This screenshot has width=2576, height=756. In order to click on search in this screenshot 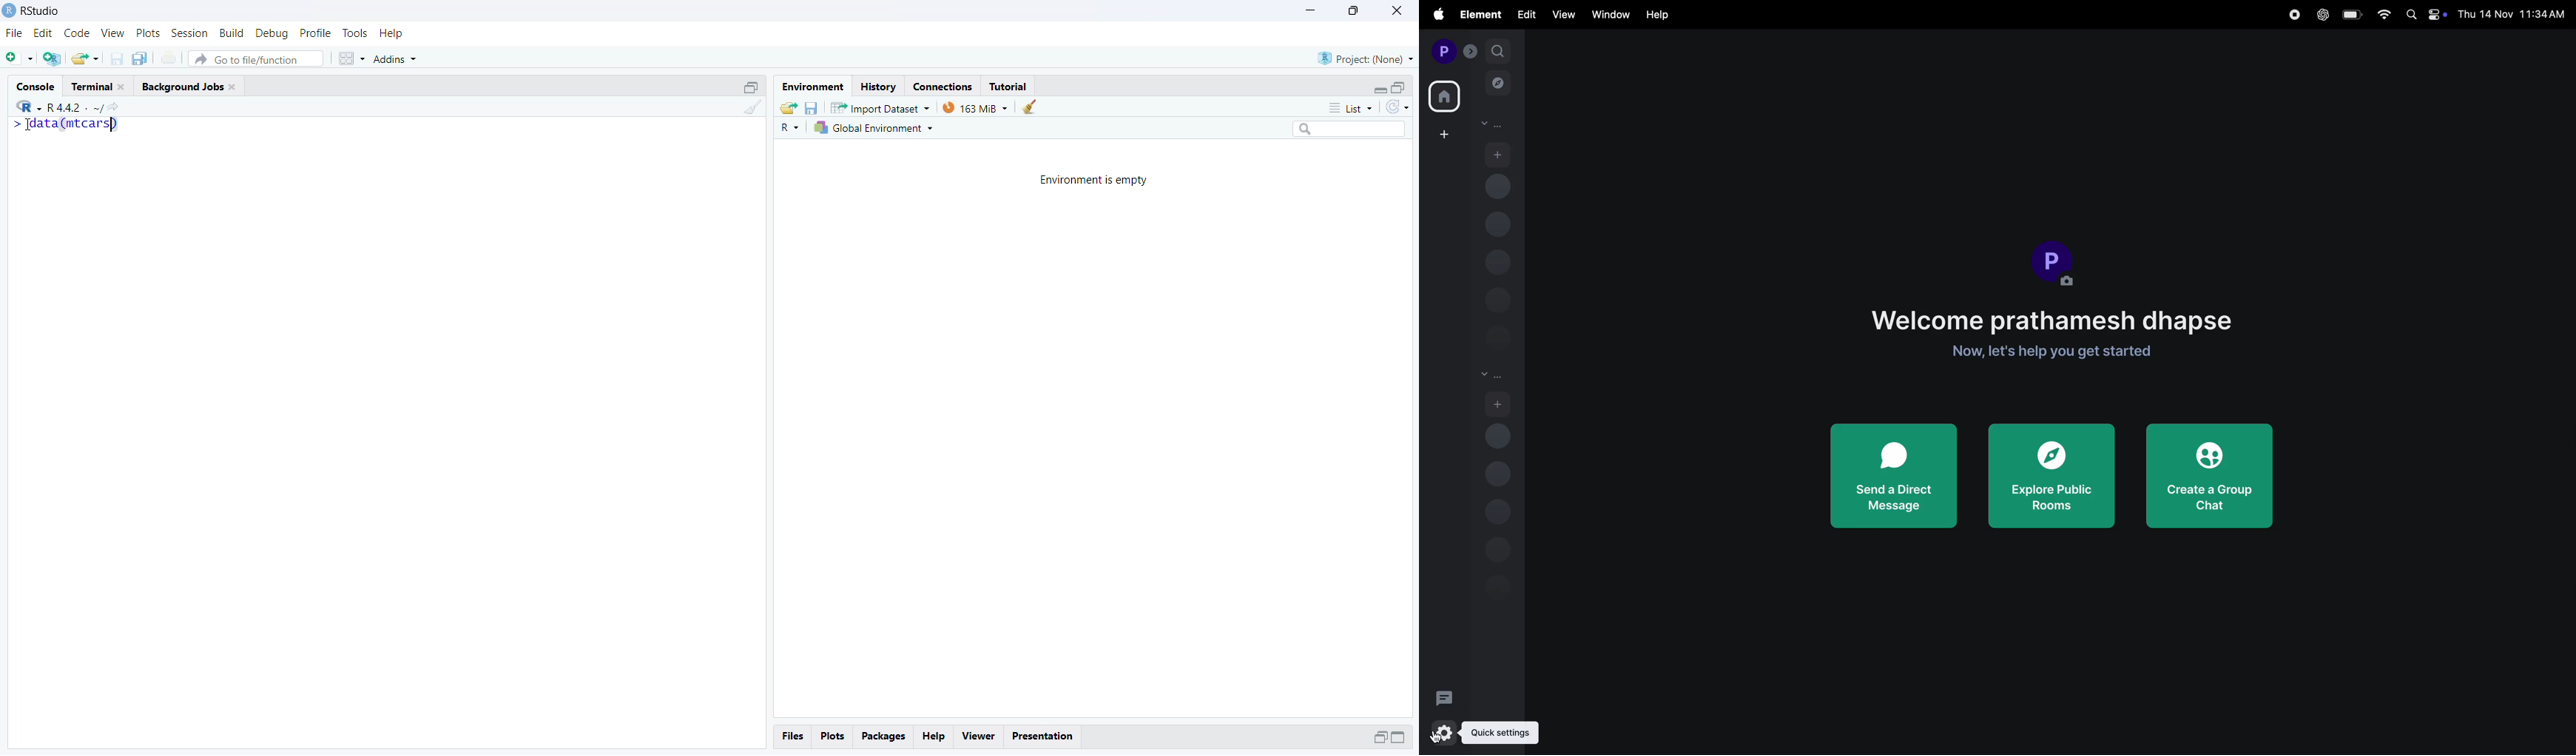, I will do `click(1497, 50)`.